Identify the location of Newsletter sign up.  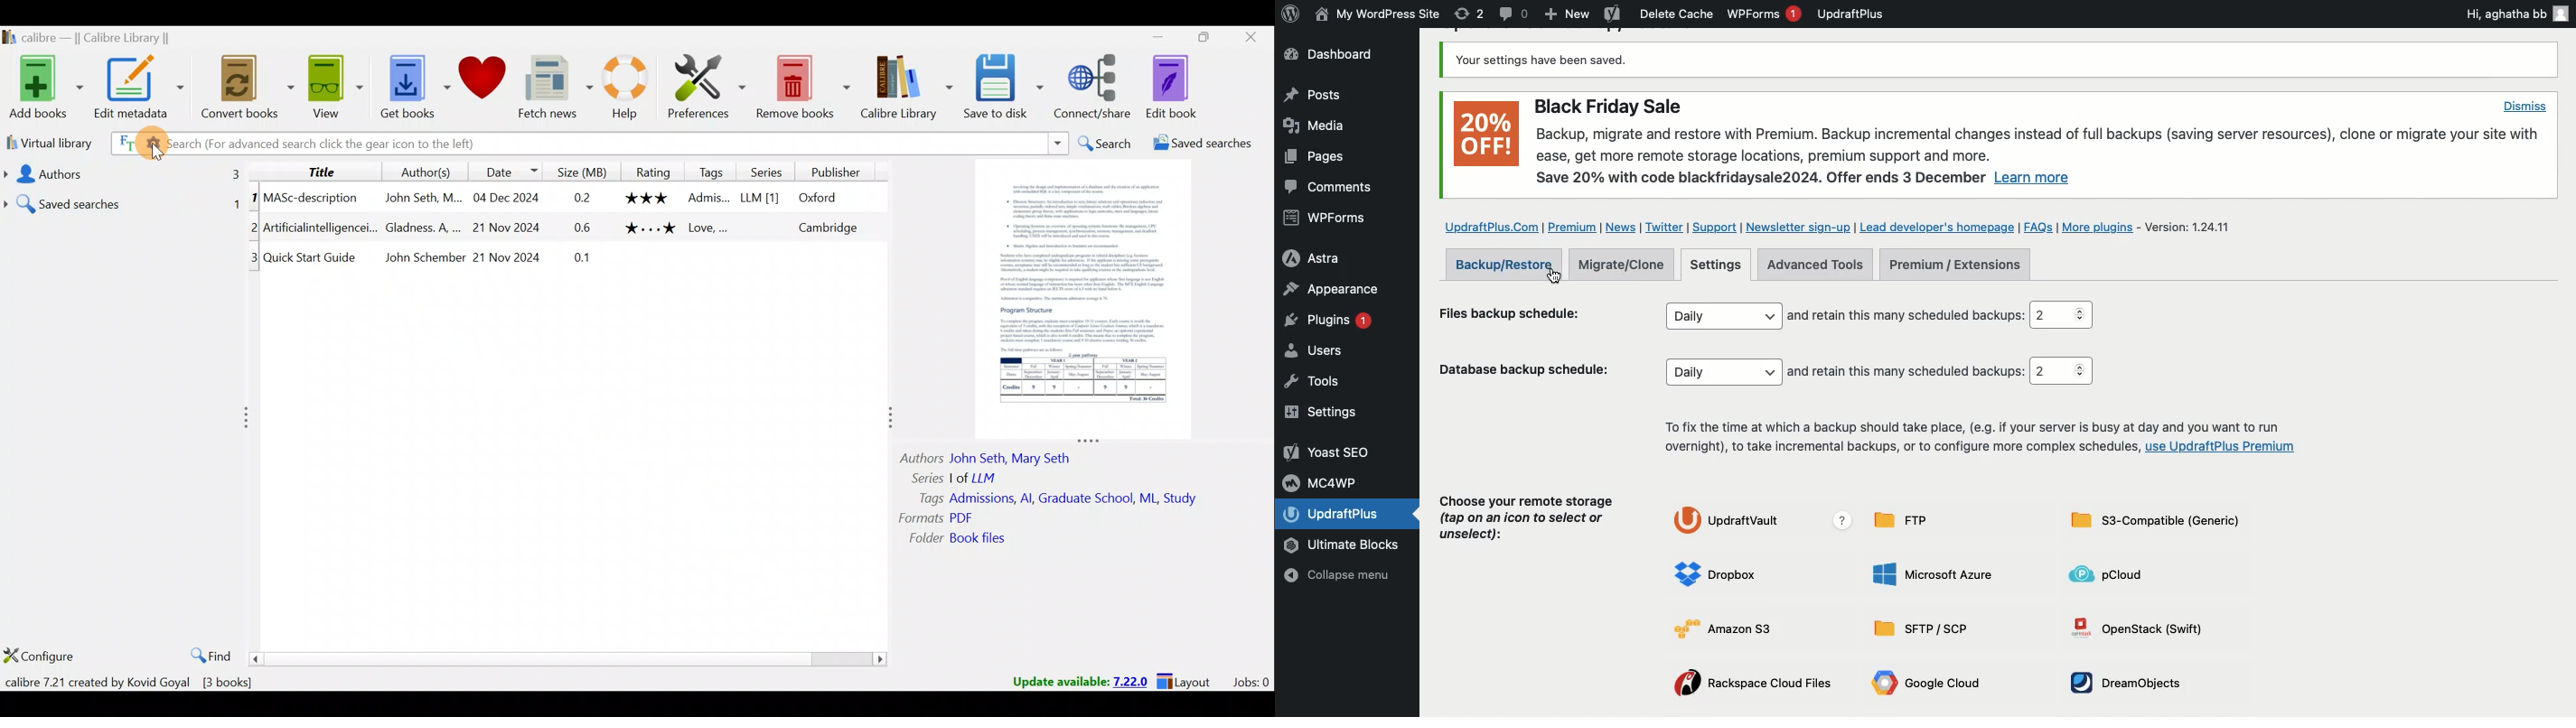
(1799, 226).